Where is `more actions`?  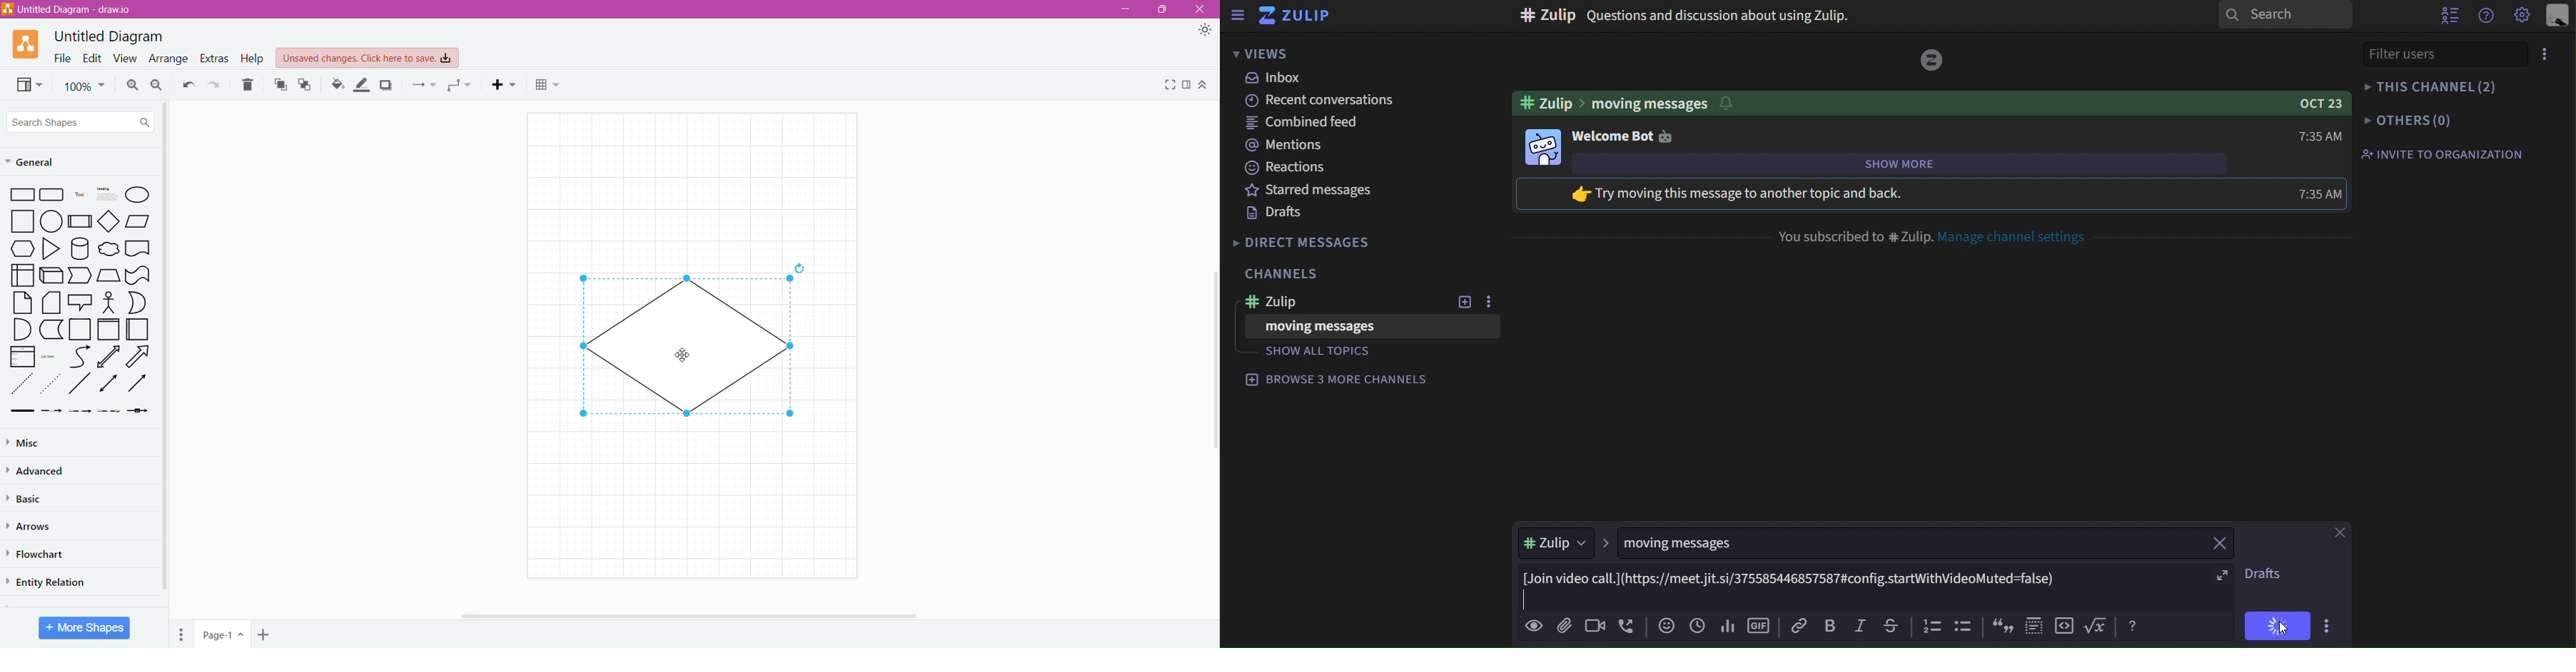
more actions is located at coordinates (2328, 616).